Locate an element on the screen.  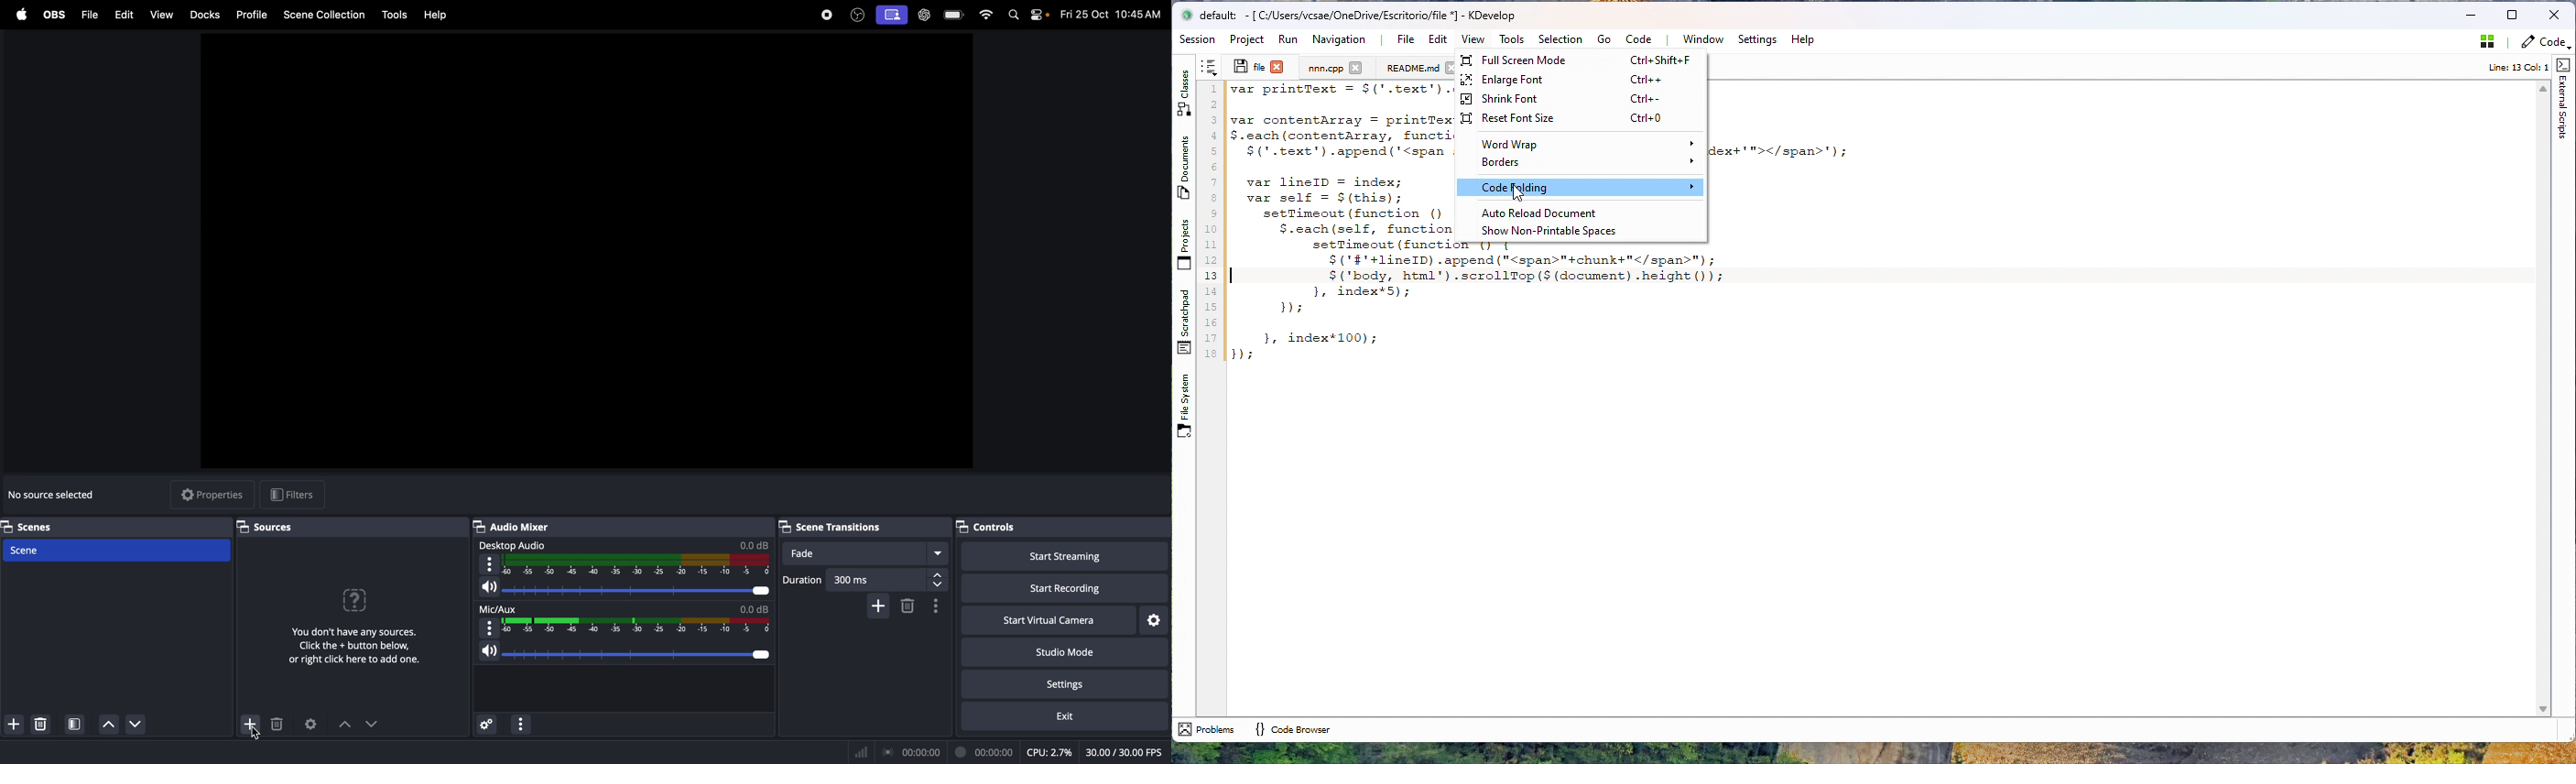
delete is located at coordinates (44, 724).